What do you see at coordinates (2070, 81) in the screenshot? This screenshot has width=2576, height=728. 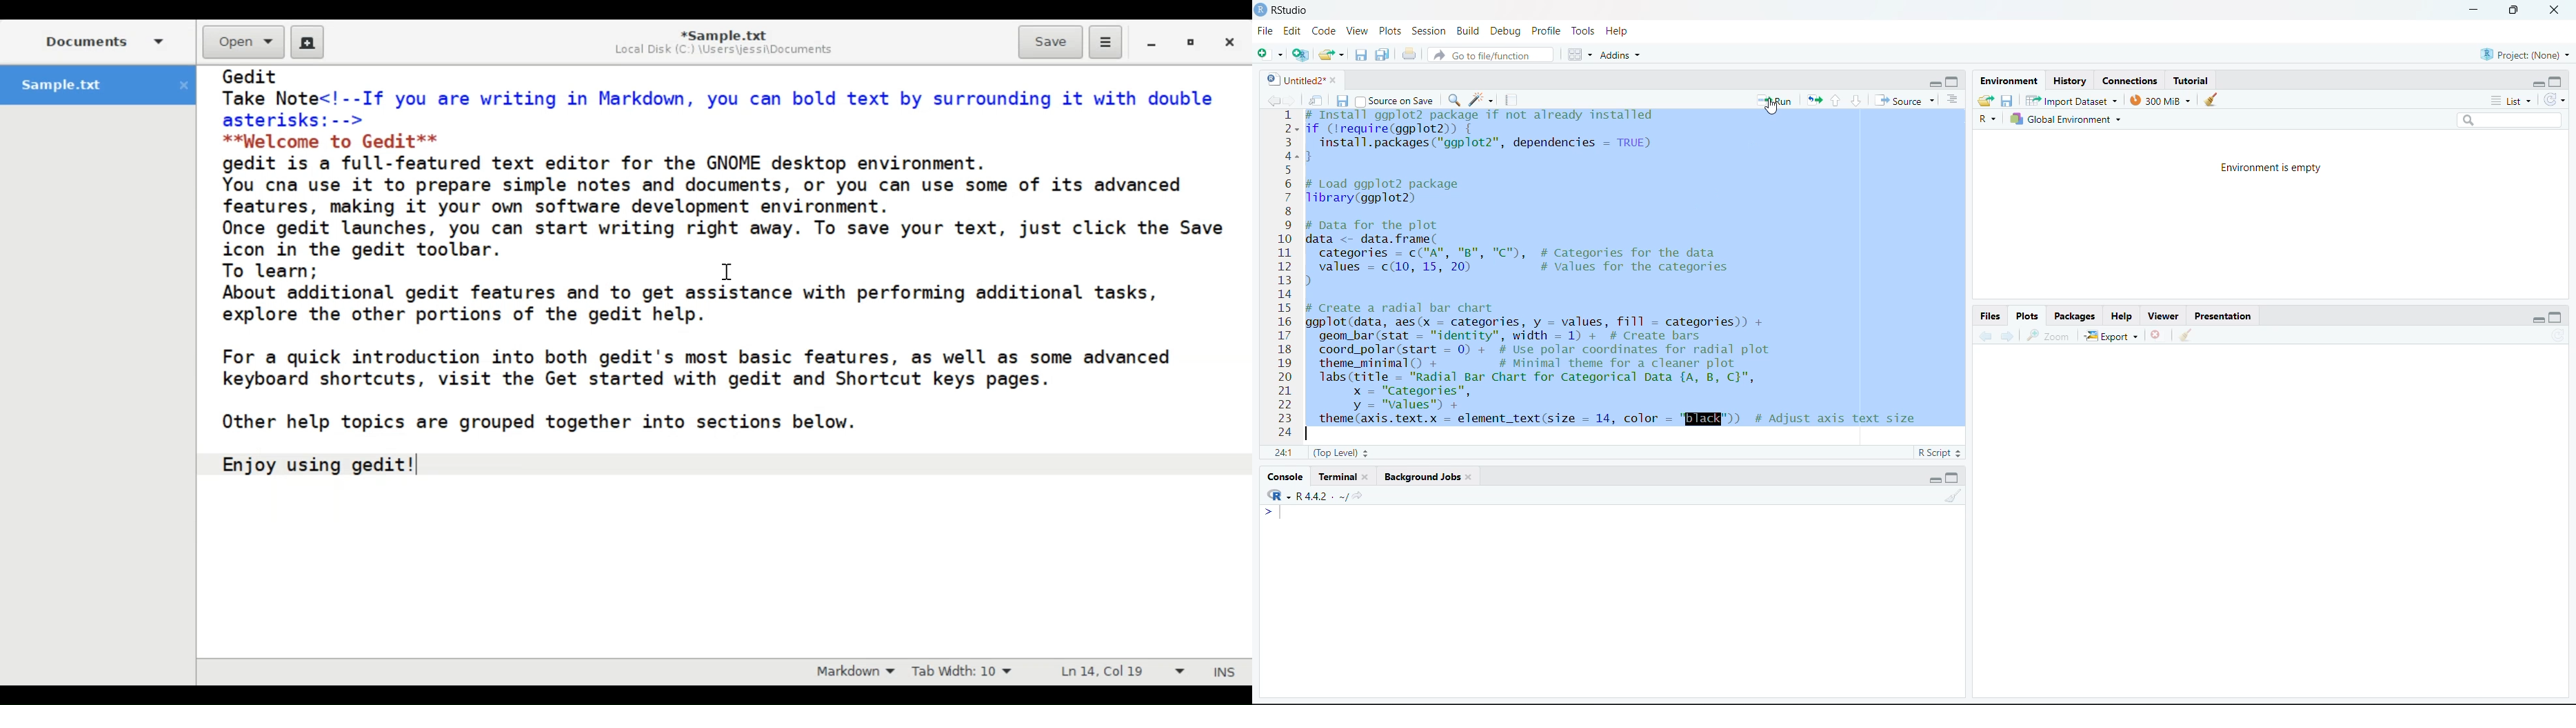 I see `History` at bounding box center [2070, 81].